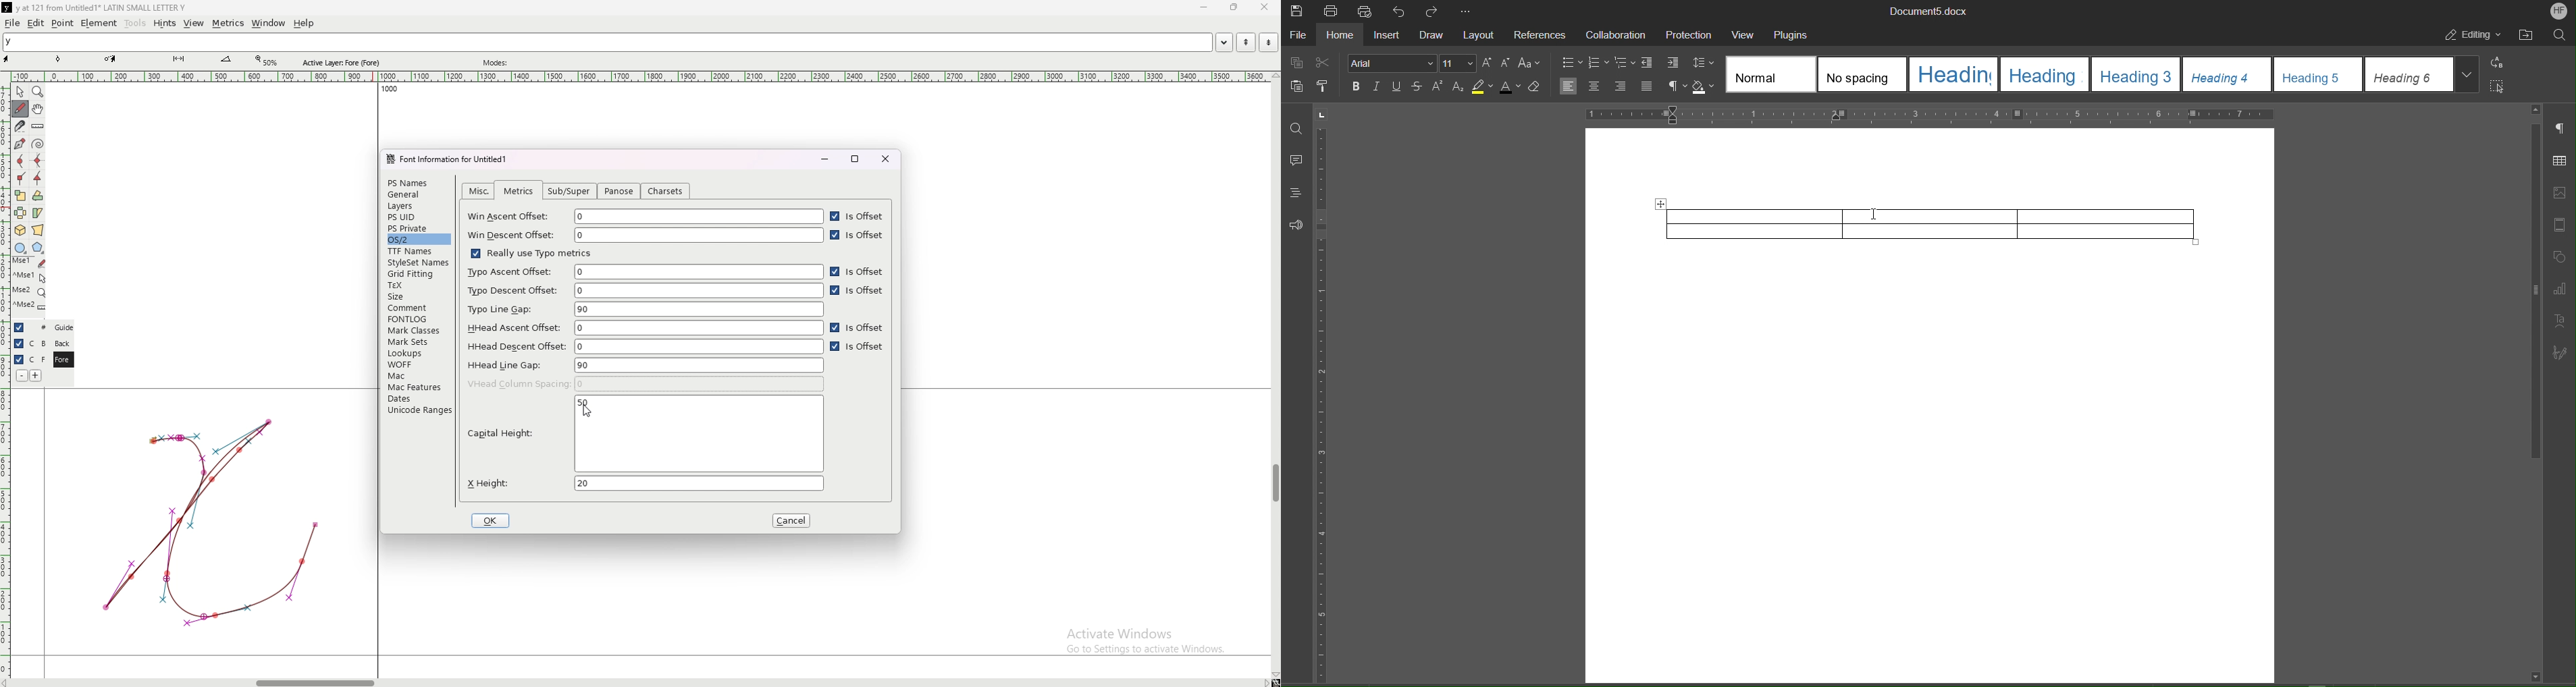 This screenshot has width=2576, height=700. What do you see at coordinates (1438, 87) in the screenshot?
I see `Superscript` at bounding box center [1438, 87].